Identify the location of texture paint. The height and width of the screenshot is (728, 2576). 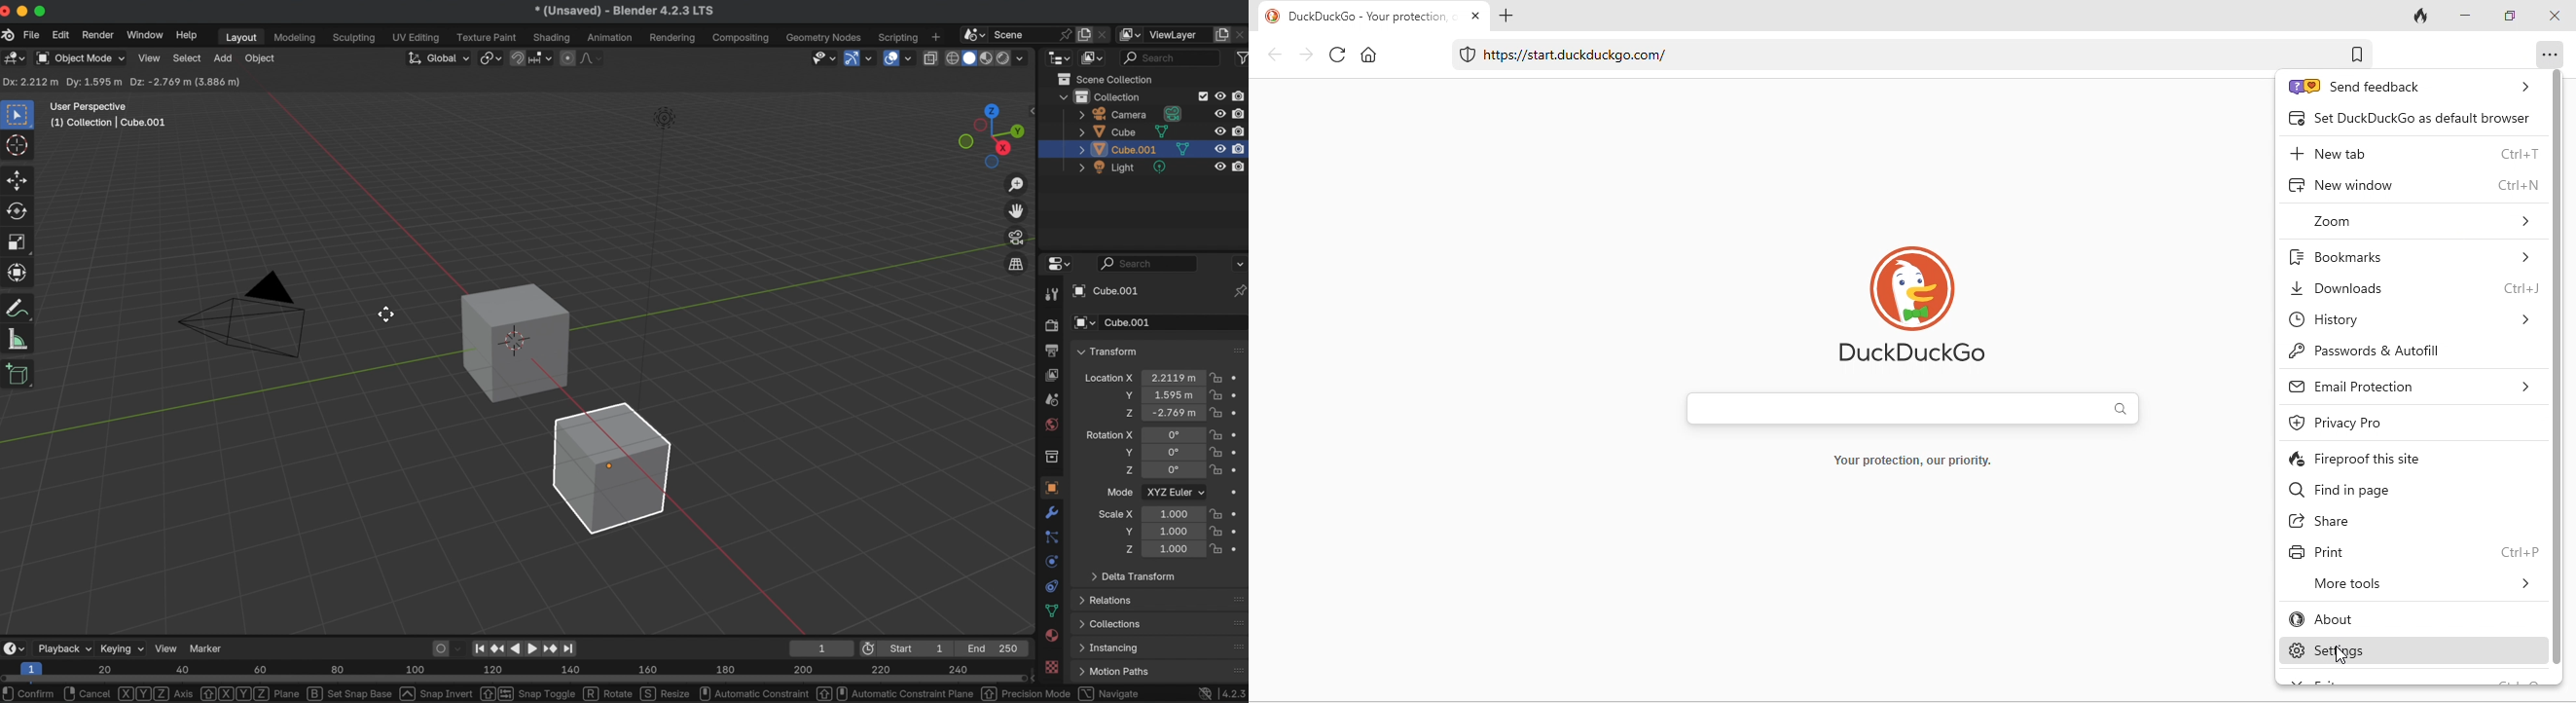
(487, 37).